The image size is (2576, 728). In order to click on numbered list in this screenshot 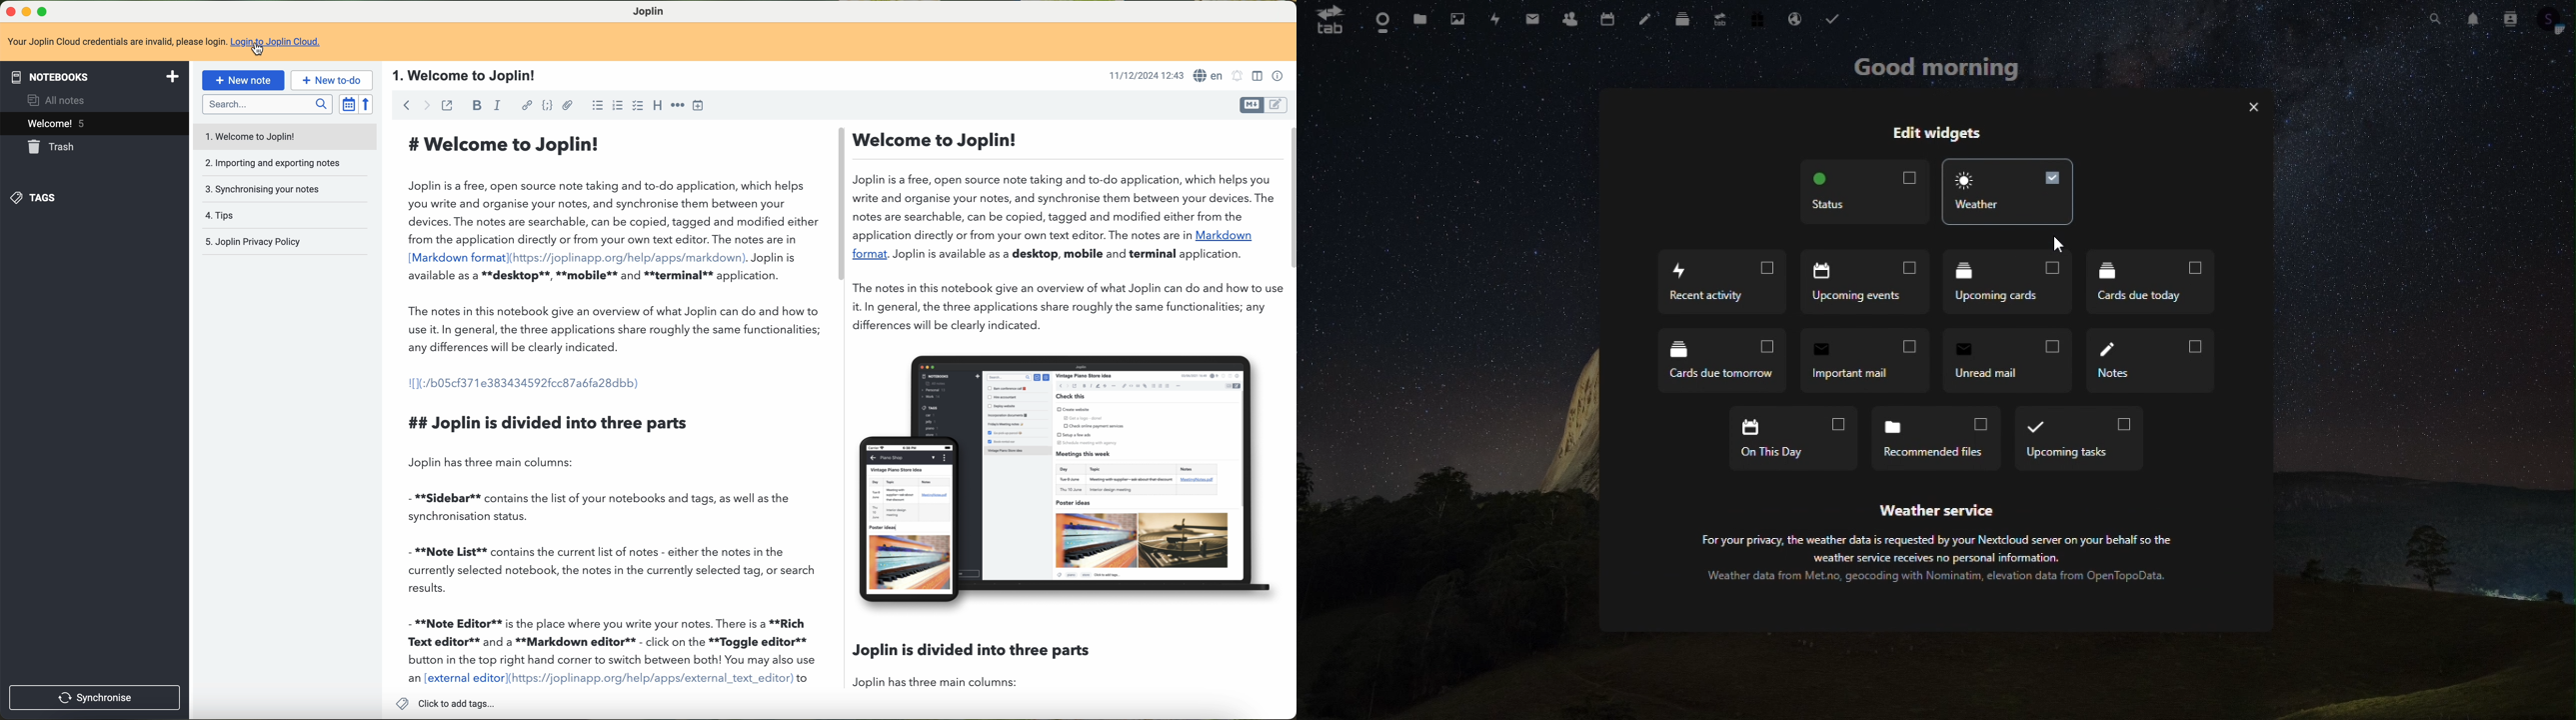, I will do `click(619, 105)`.